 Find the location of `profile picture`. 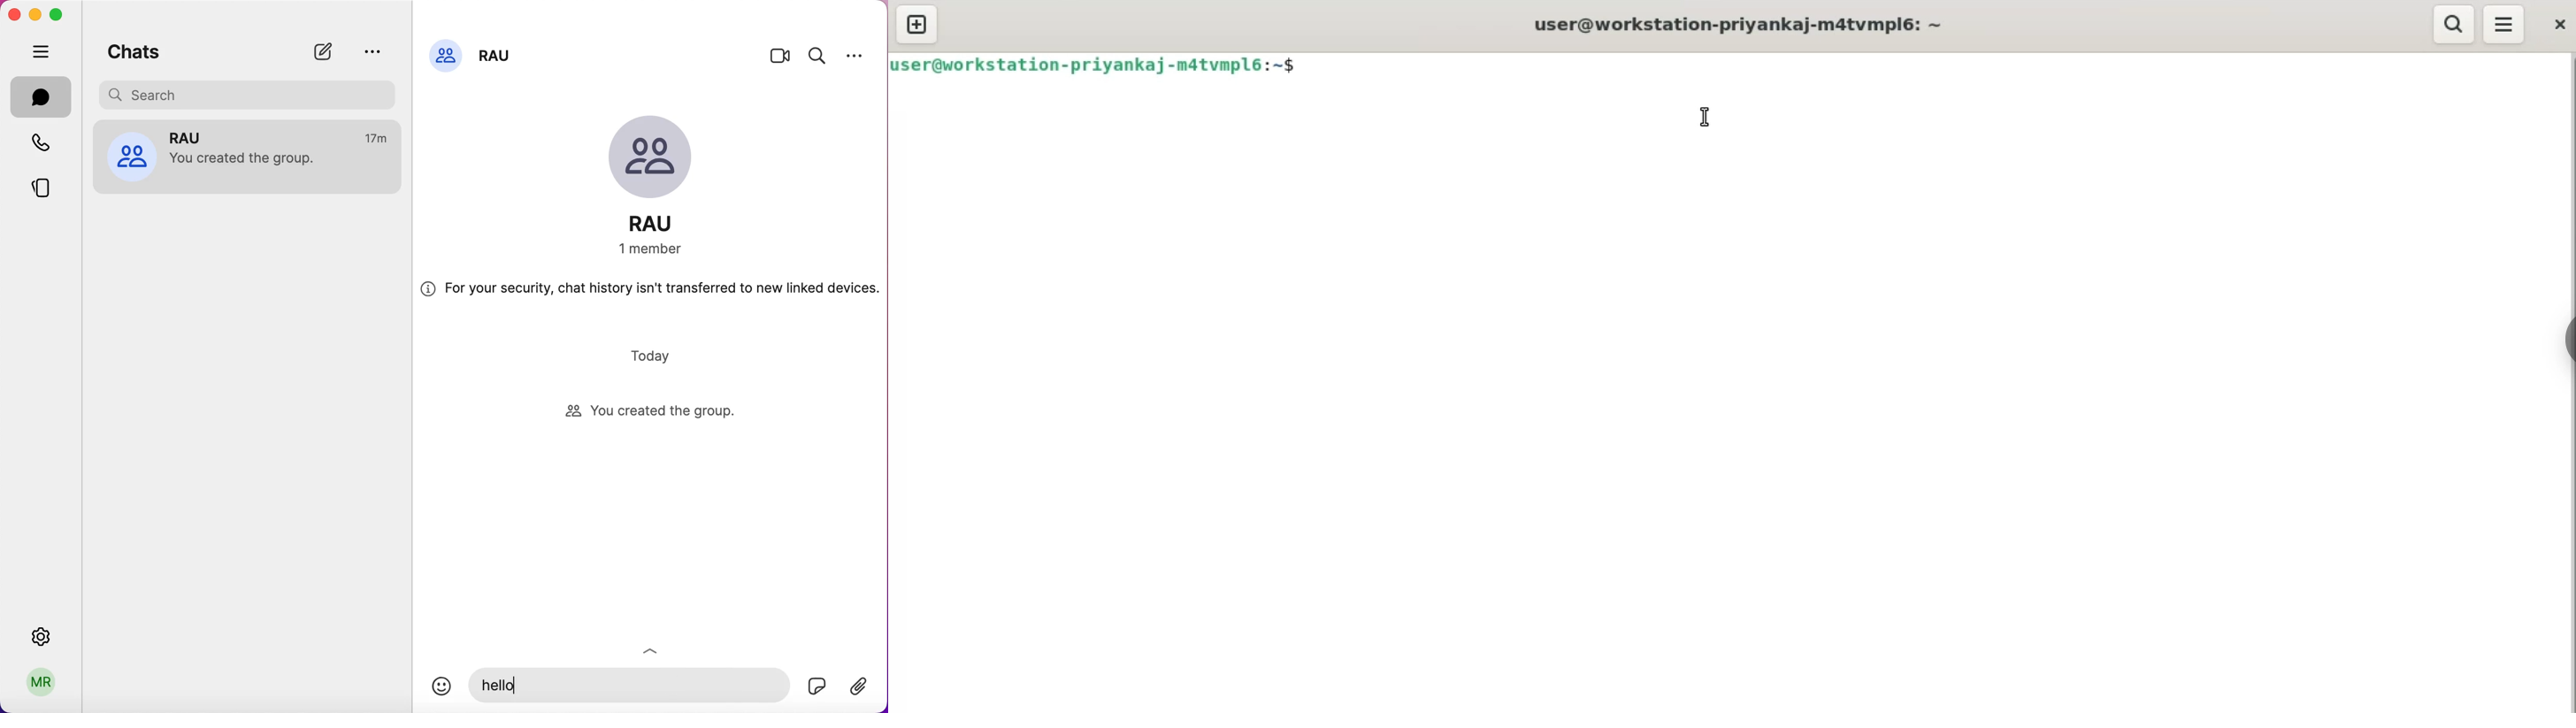

profile picture is located at coordinates (446, 54).